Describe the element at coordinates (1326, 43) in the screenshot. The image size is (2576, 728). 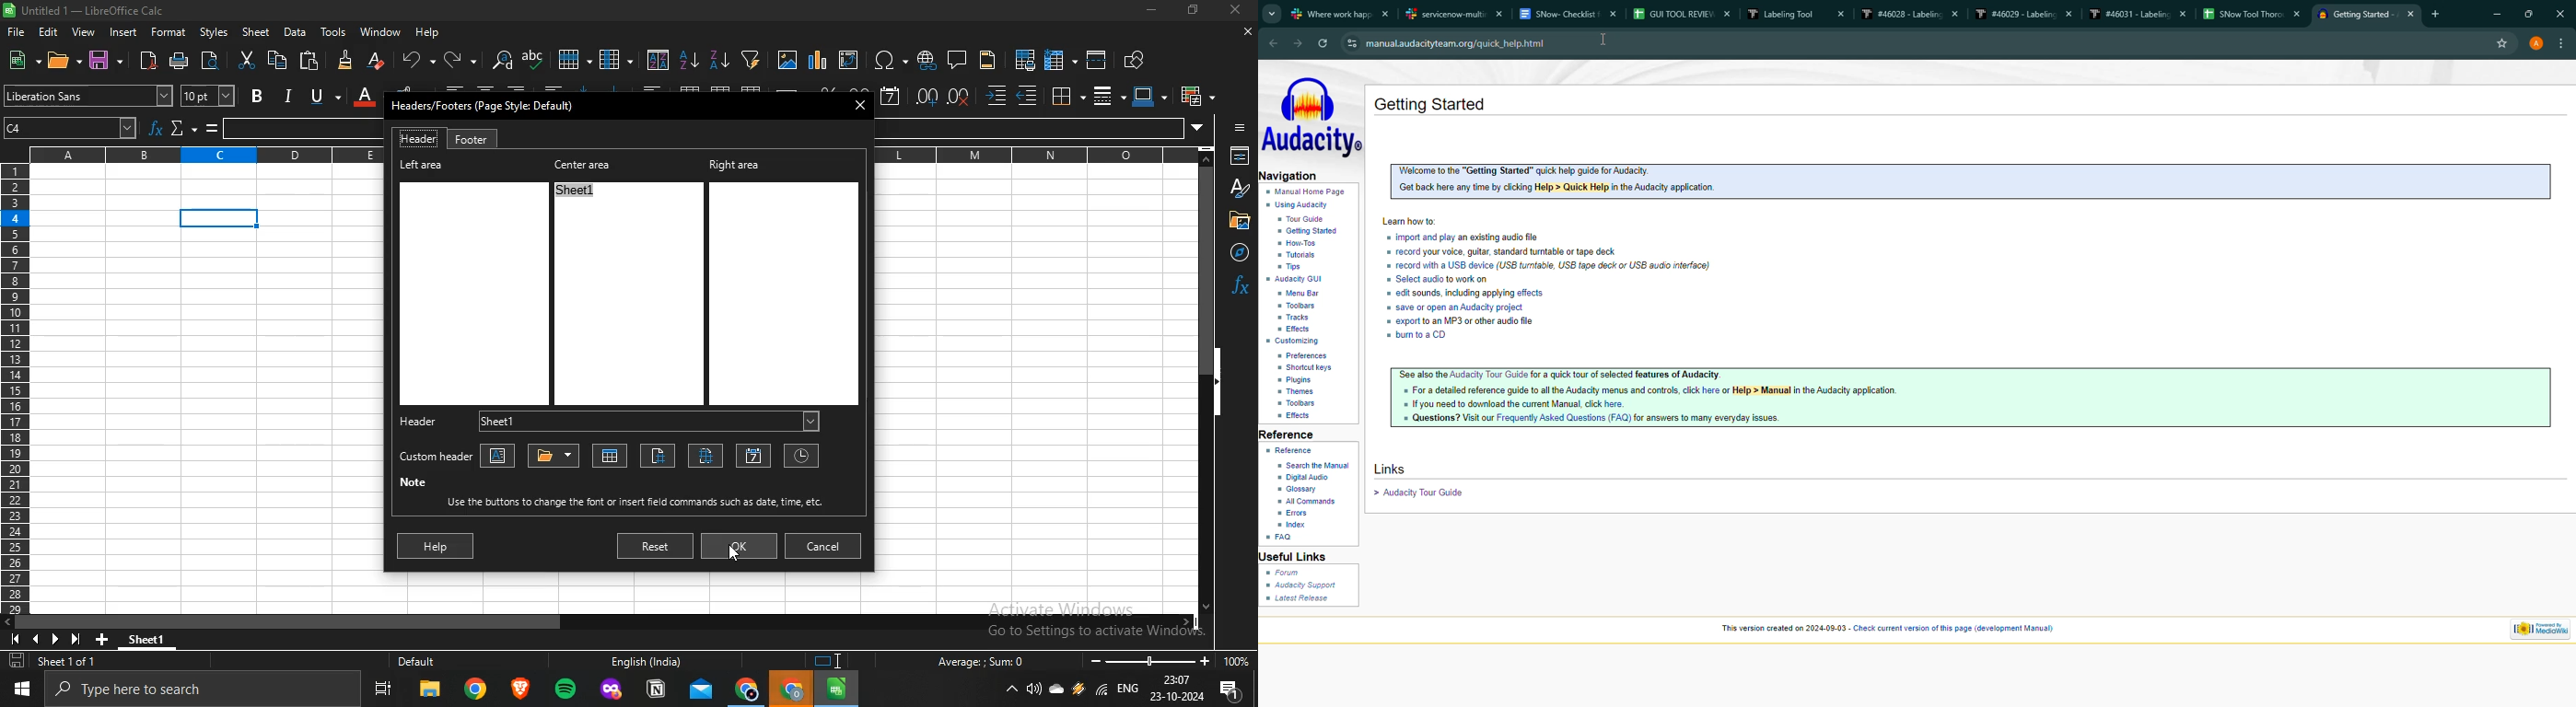
I see `refresh` at that location.